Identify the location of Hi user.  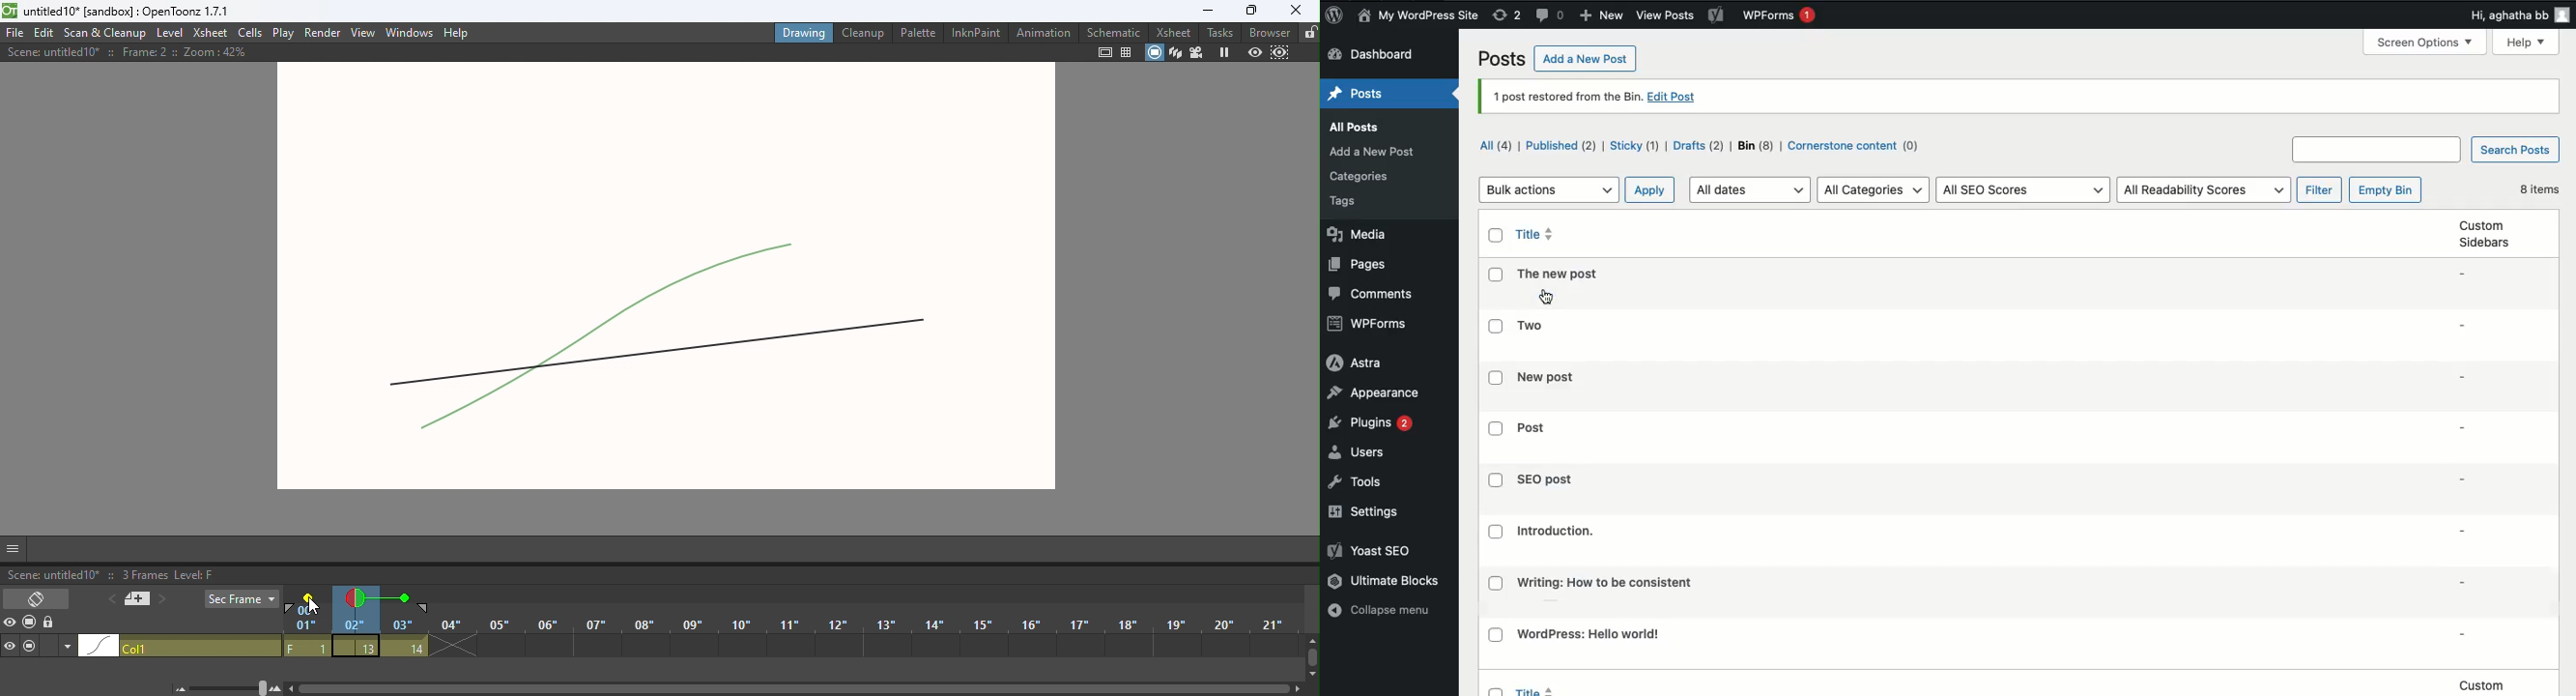
(2520, 15).